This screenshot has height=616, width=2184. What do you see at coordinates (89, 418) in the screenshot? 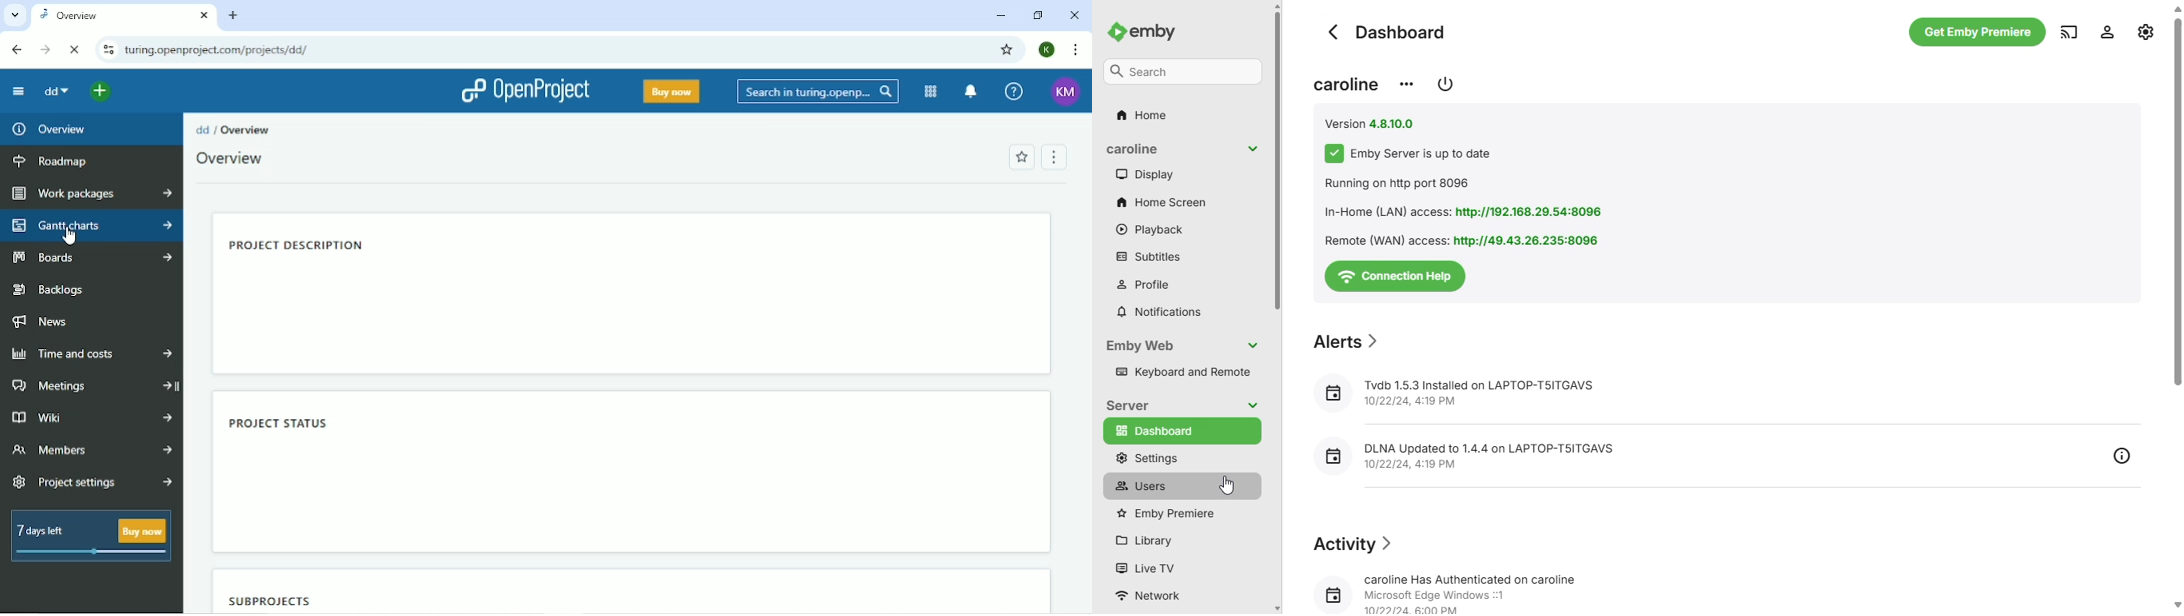
I see `Wiki` at bounding box center [89, 418].